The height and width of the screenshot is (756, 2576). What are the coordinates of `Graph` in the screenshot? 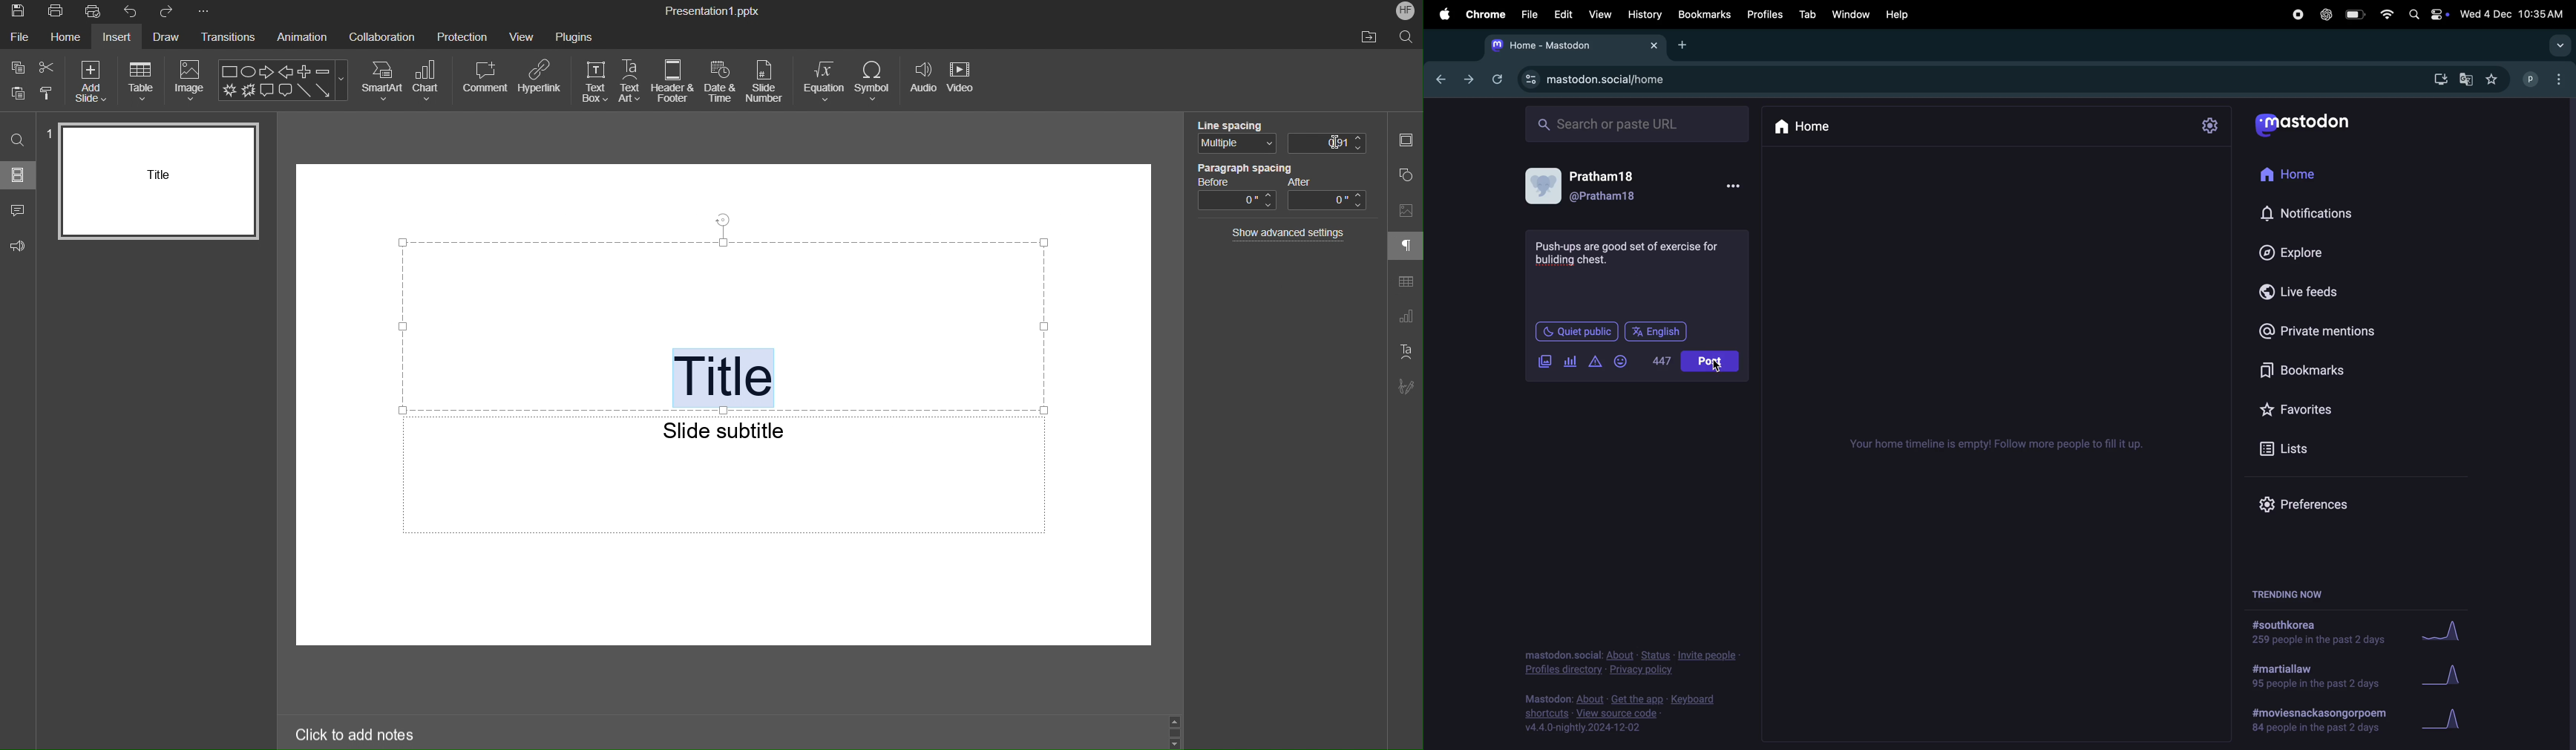 It's located at (2449, 676).